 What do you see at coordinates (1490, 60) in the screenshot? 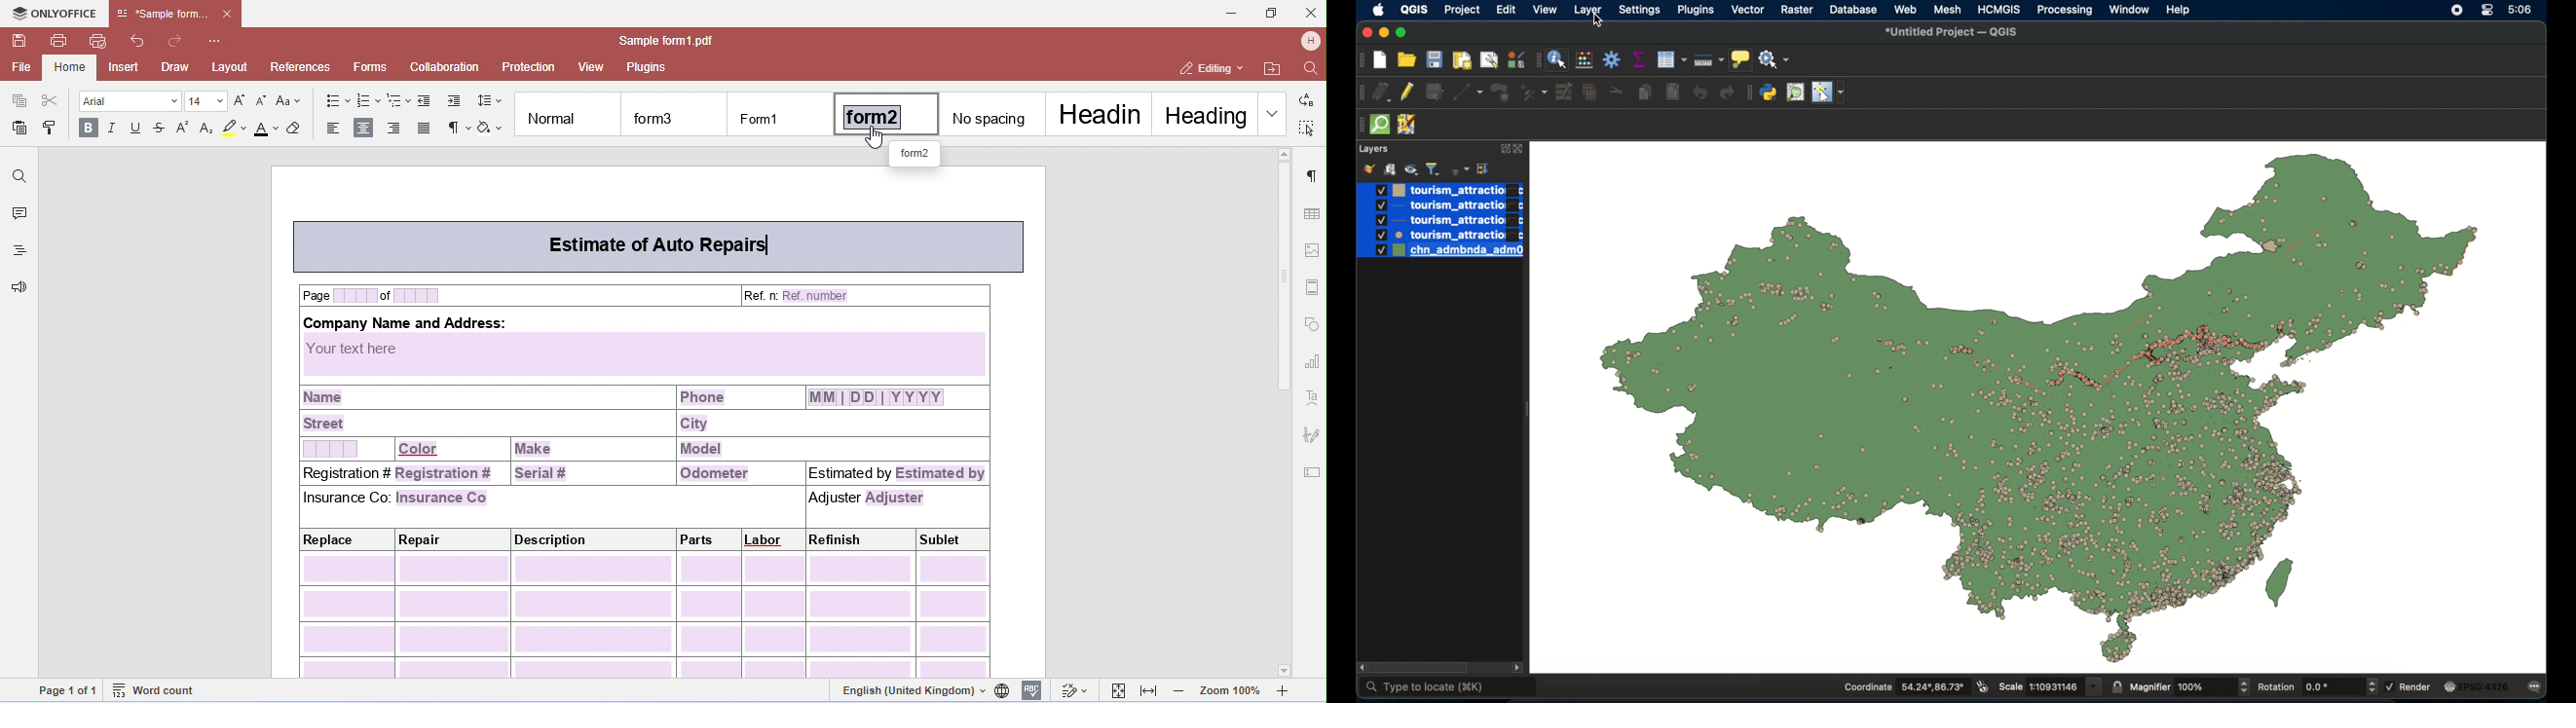
I see `open layout manager` at bounding box center [1490, 60].